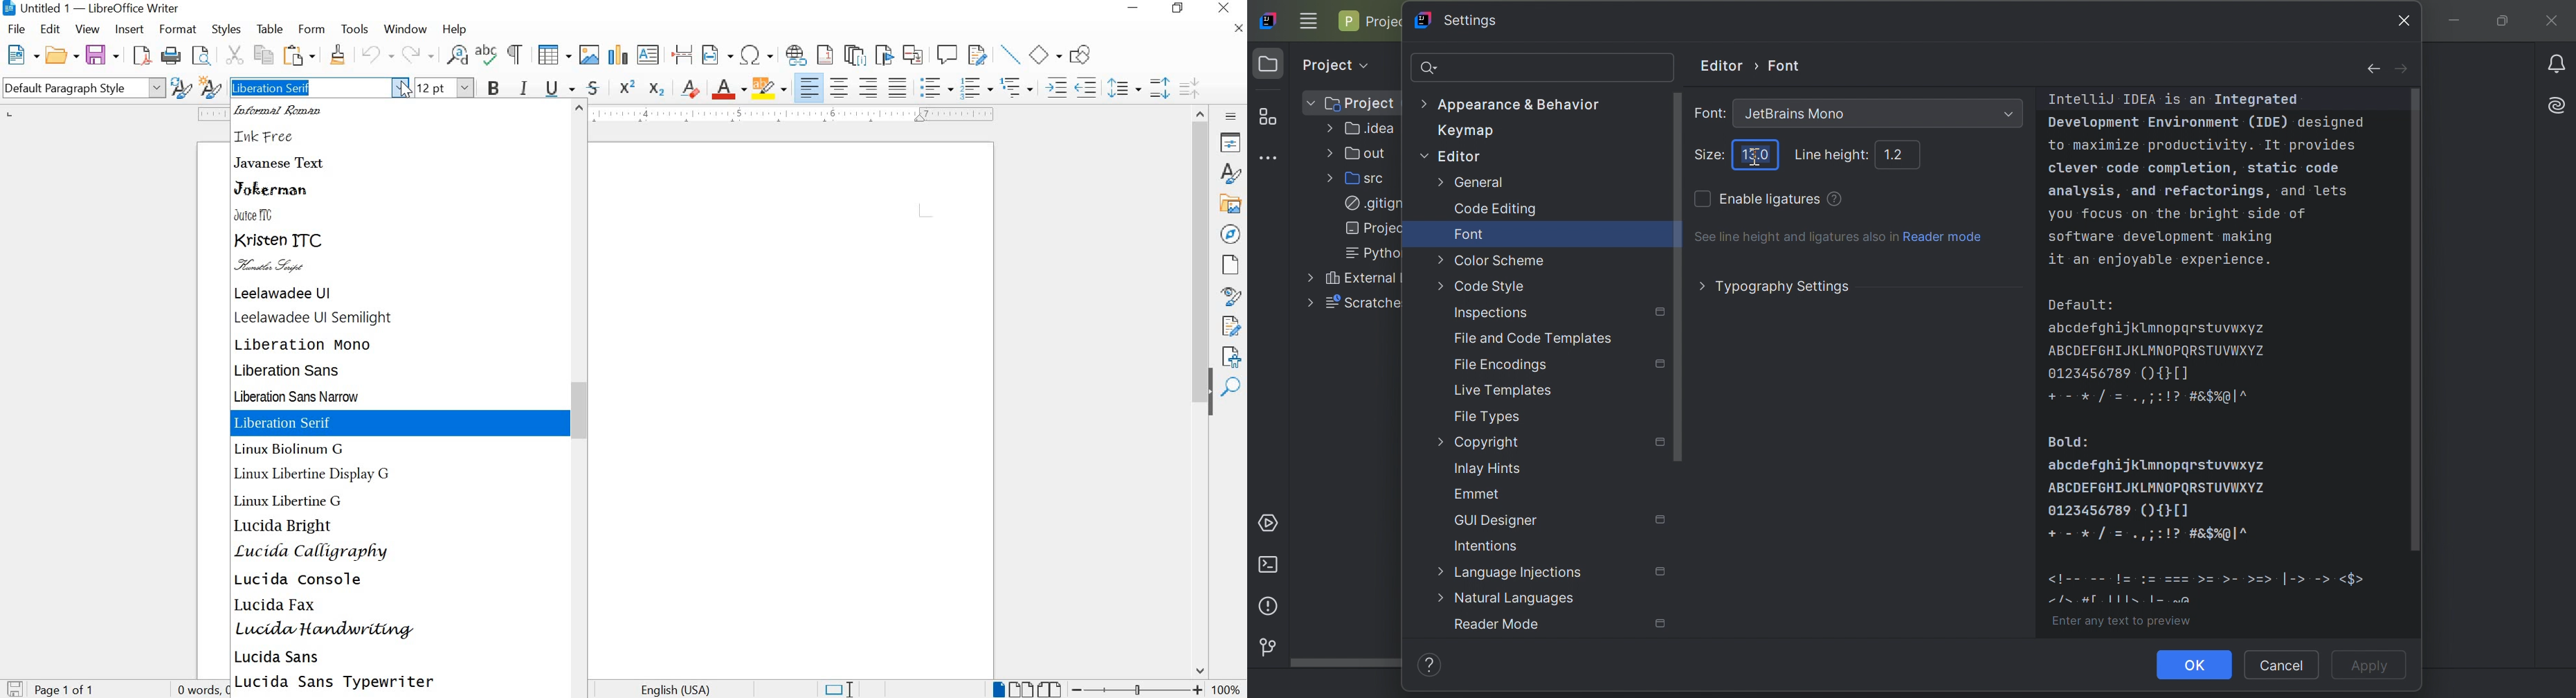  I want to click on Apply, so click(2373, 667).